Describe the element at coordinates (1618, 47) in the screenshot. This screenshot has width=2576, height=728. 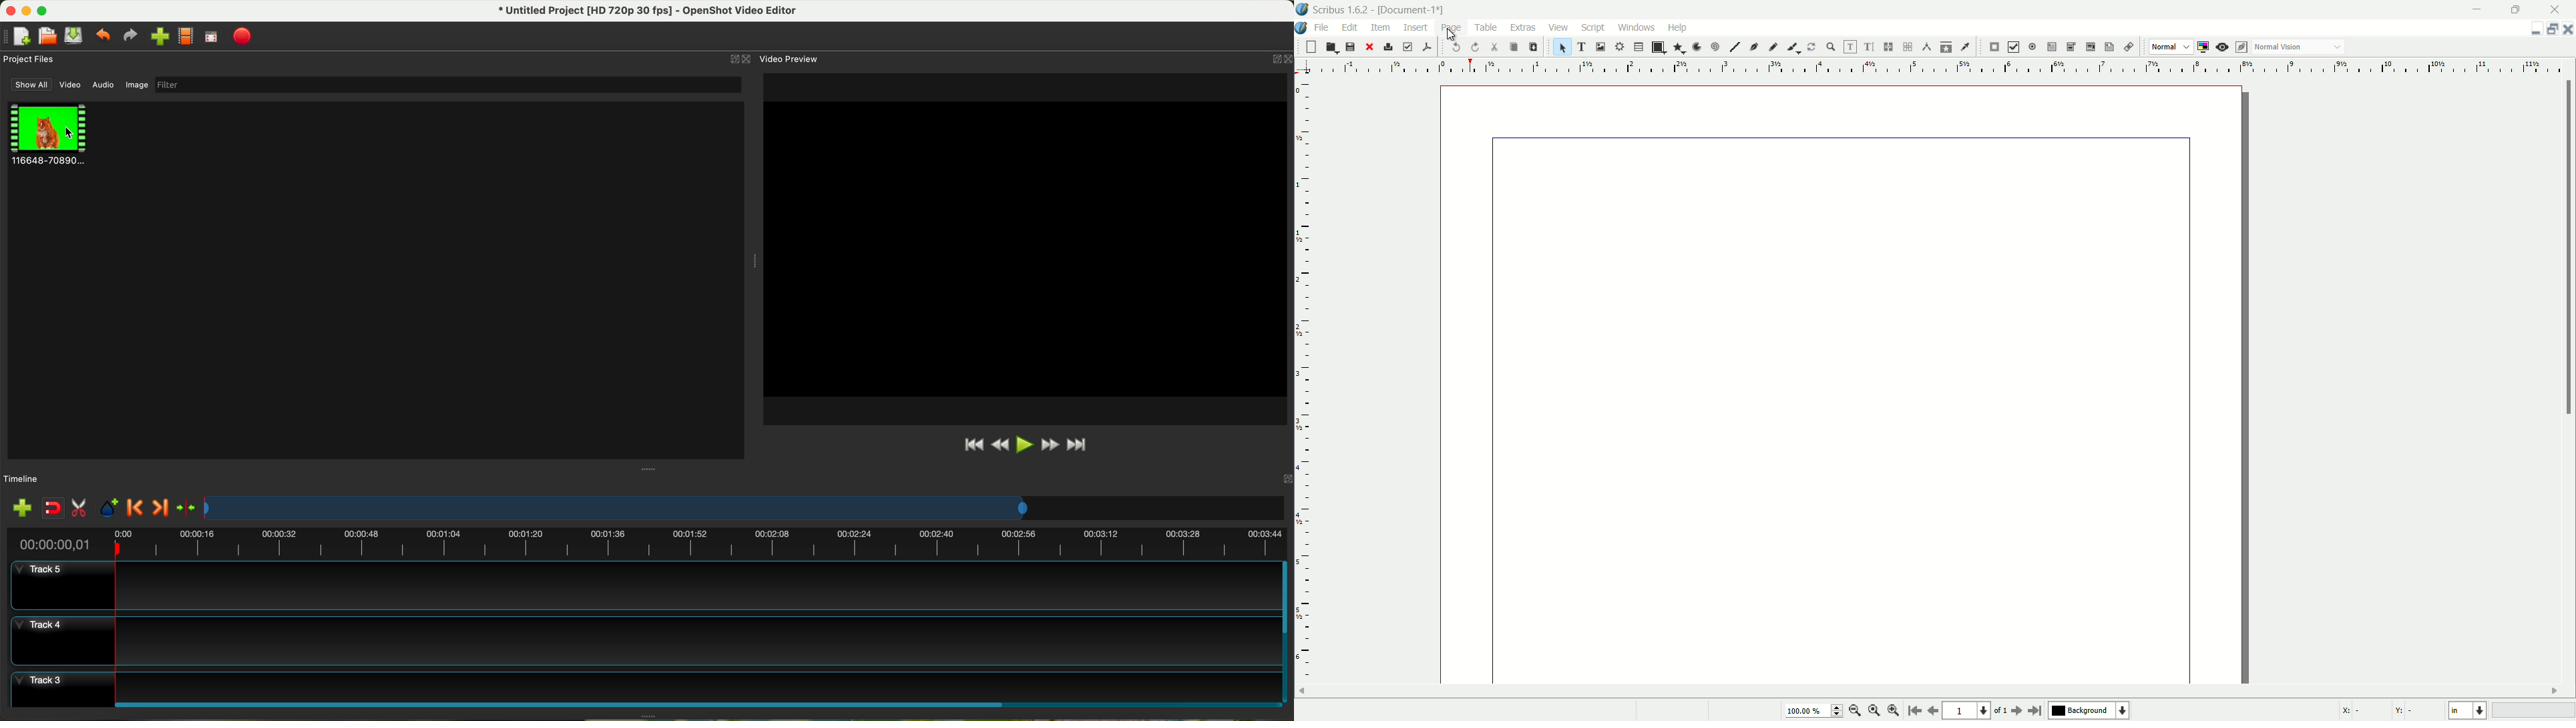
I see `render frame` at that location.